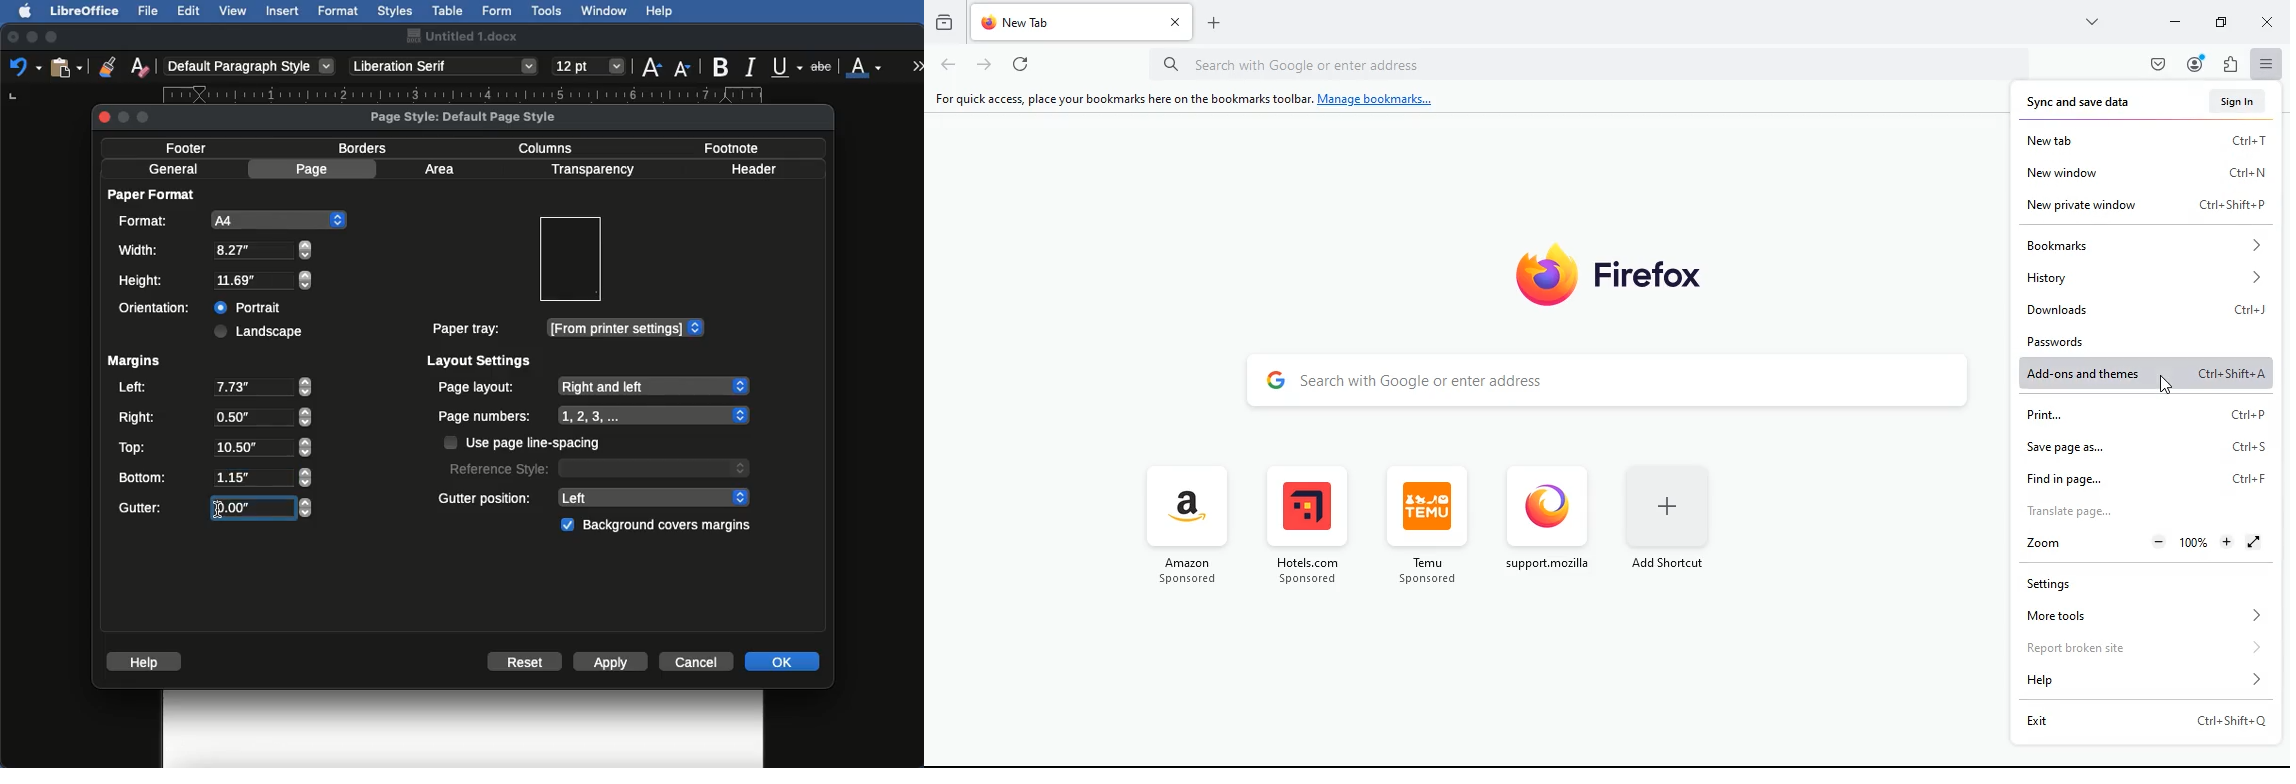 The image size is (2296, 784). What do you see at coordinates (2144, 478) in the screenshot?
I see `find in page  ctrl+f` at bounding box center [2144, 478].